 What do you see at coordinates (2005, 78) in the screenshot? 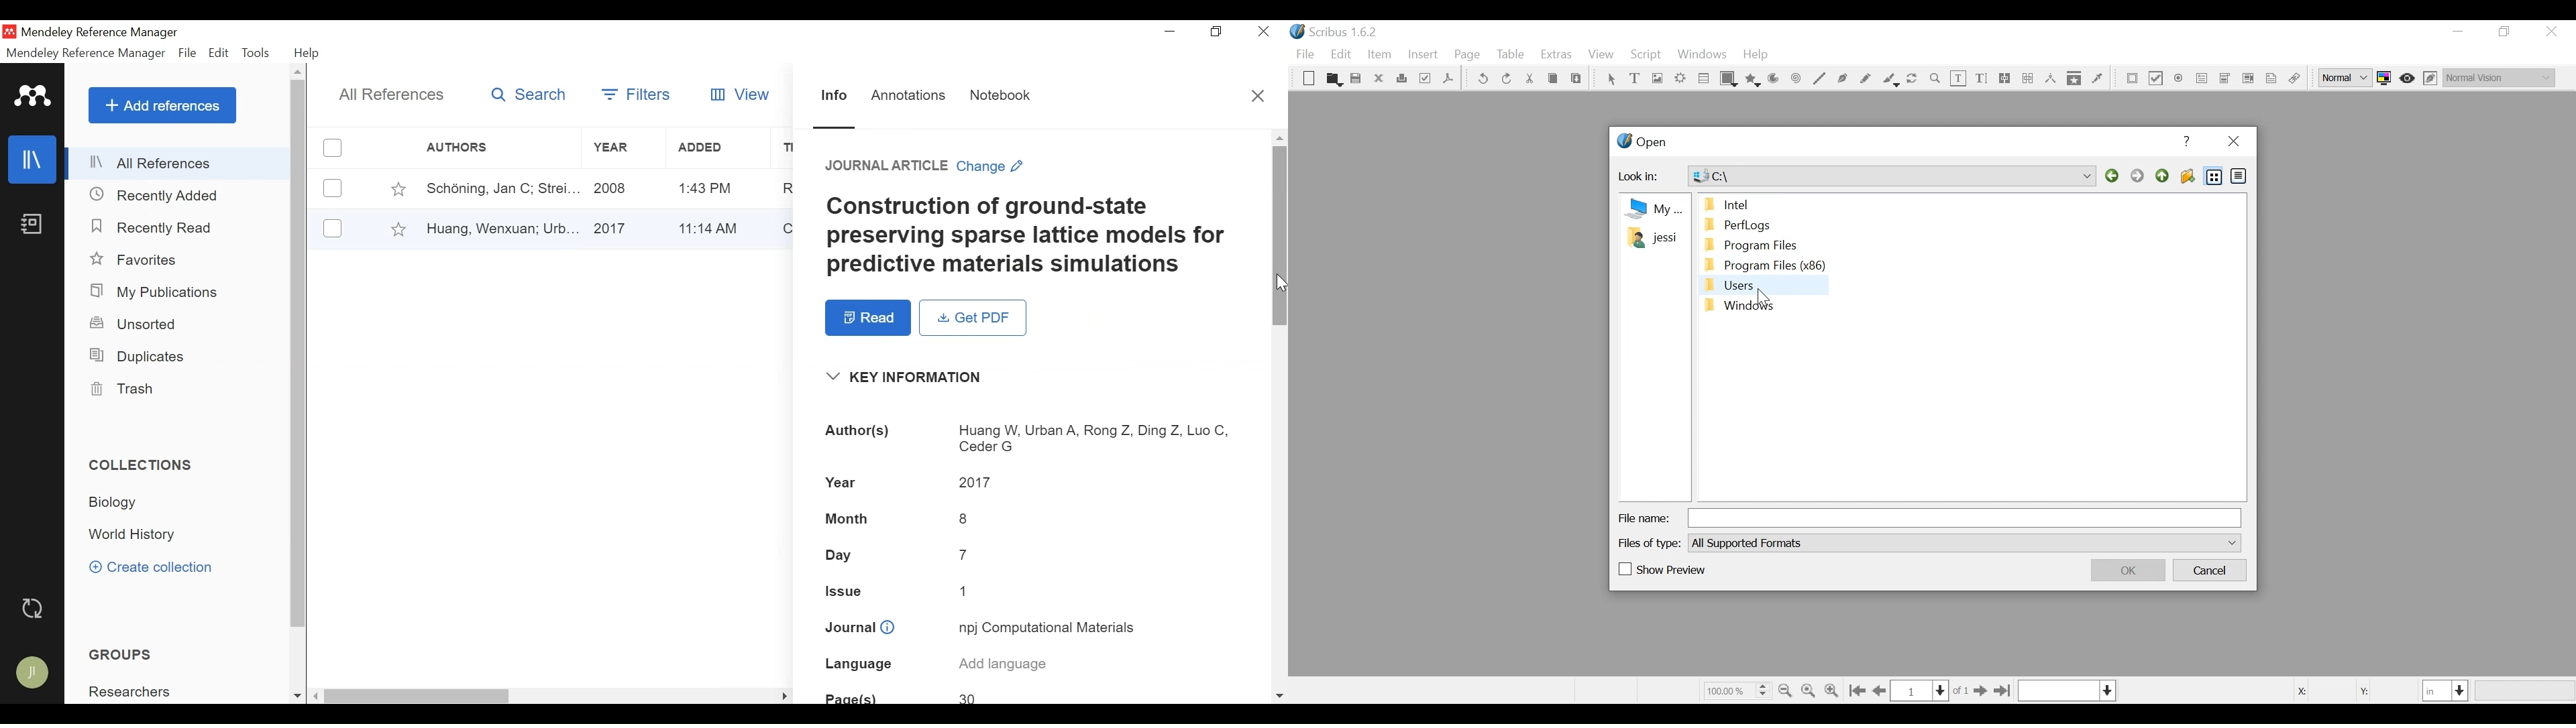
I see `link text frames` at bounding box center [2005, 78].